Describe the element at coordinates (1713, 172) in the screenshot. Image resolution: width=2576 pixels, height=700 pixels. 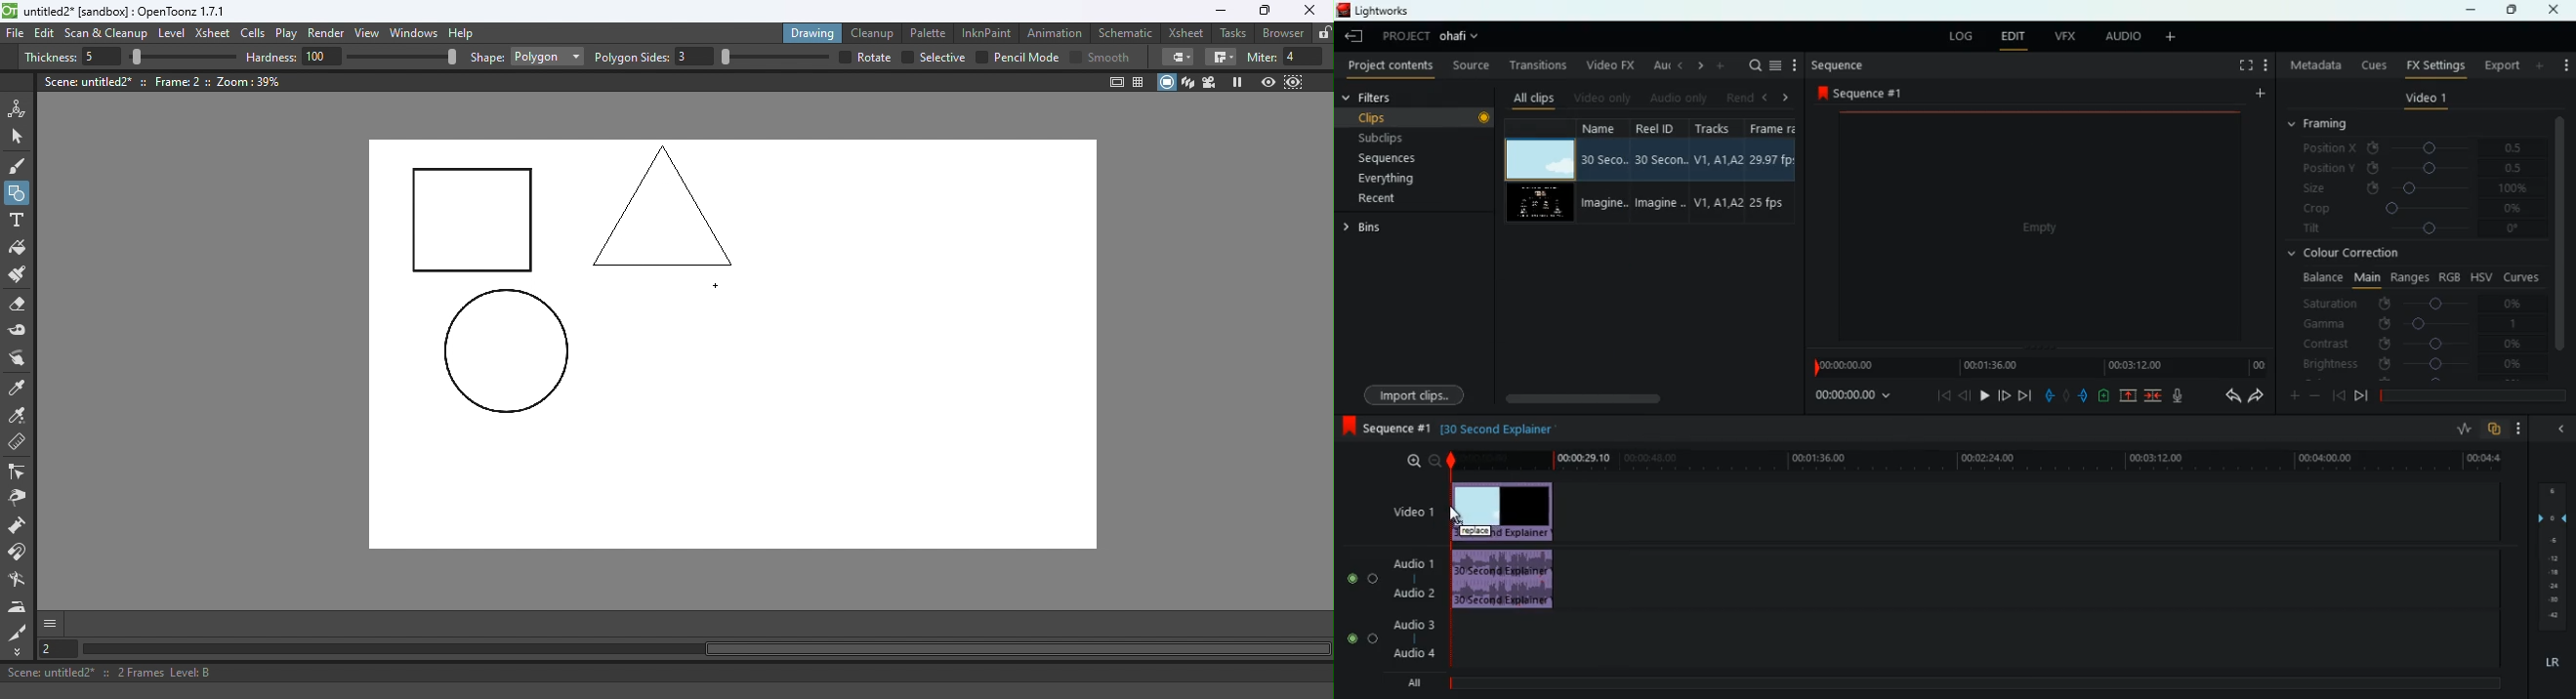
I see `tracks` at that location.